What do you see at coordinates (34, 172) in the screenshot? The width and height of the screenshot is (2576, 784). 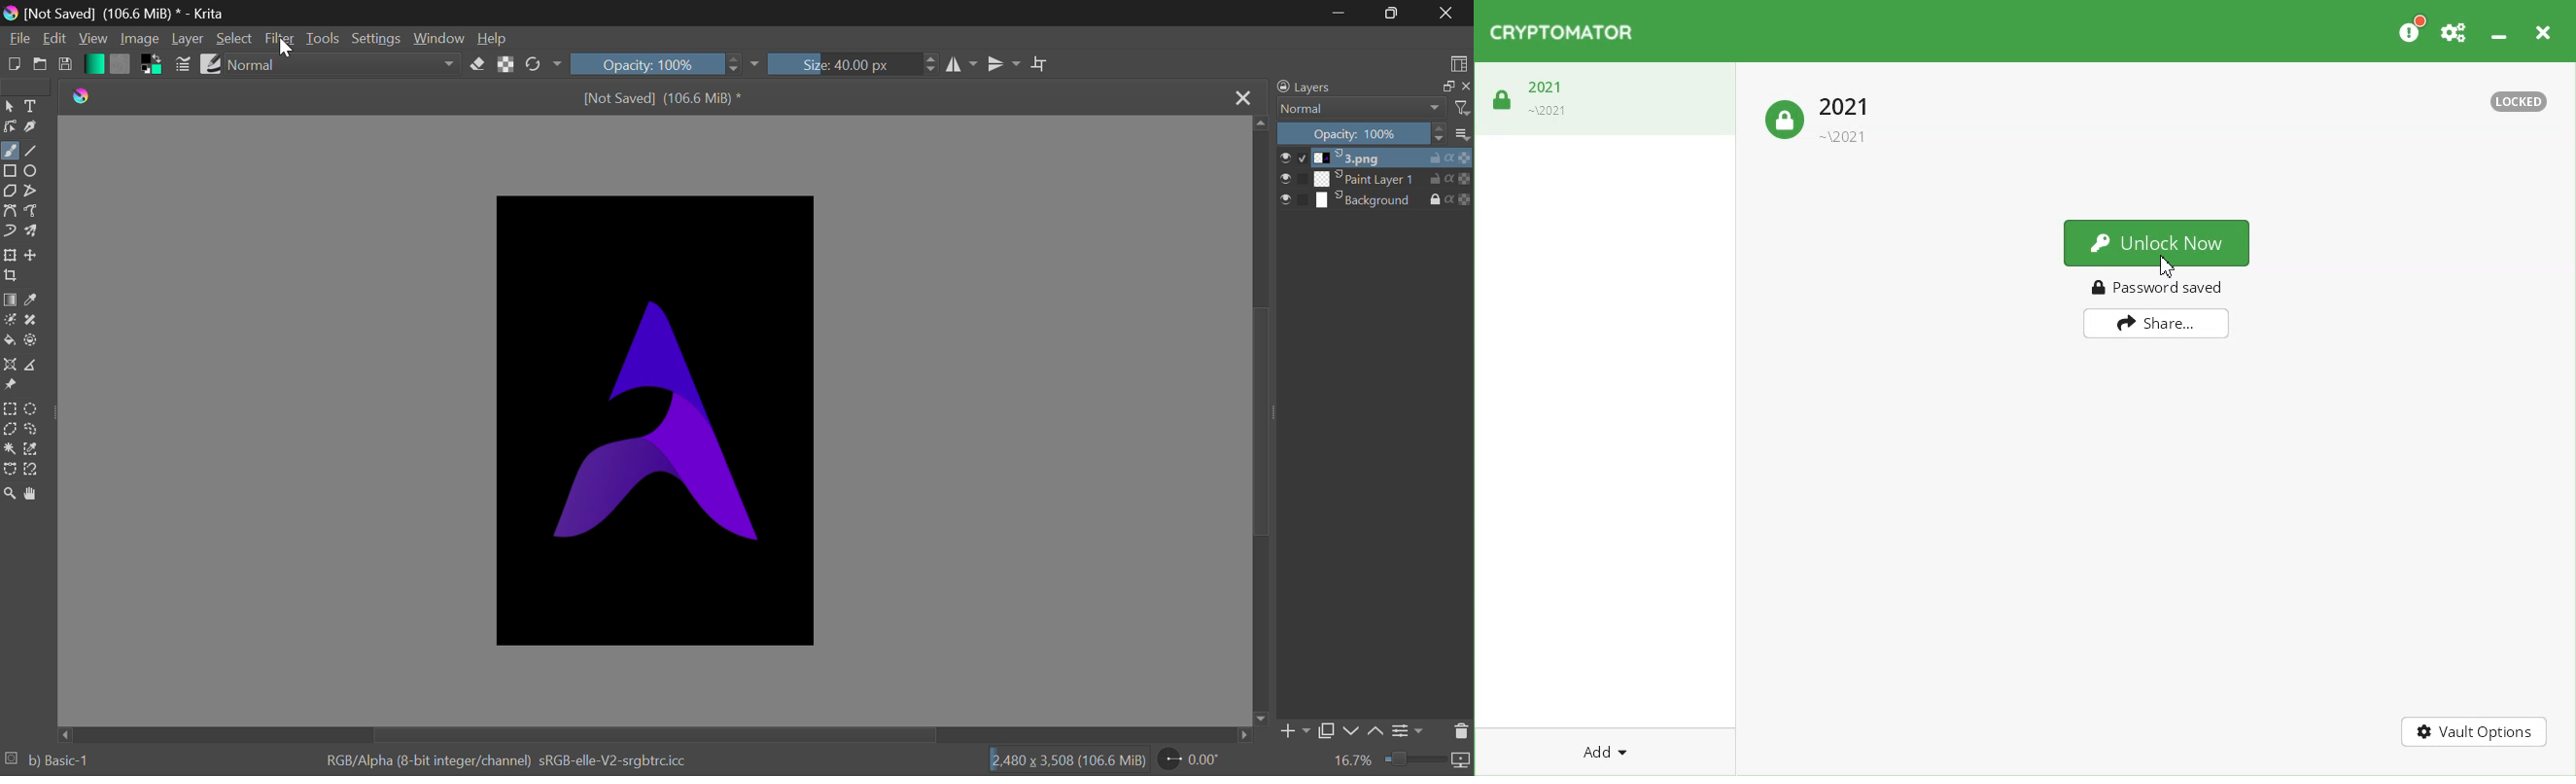 I see `Ellipses` at bounding box center [34, 172].